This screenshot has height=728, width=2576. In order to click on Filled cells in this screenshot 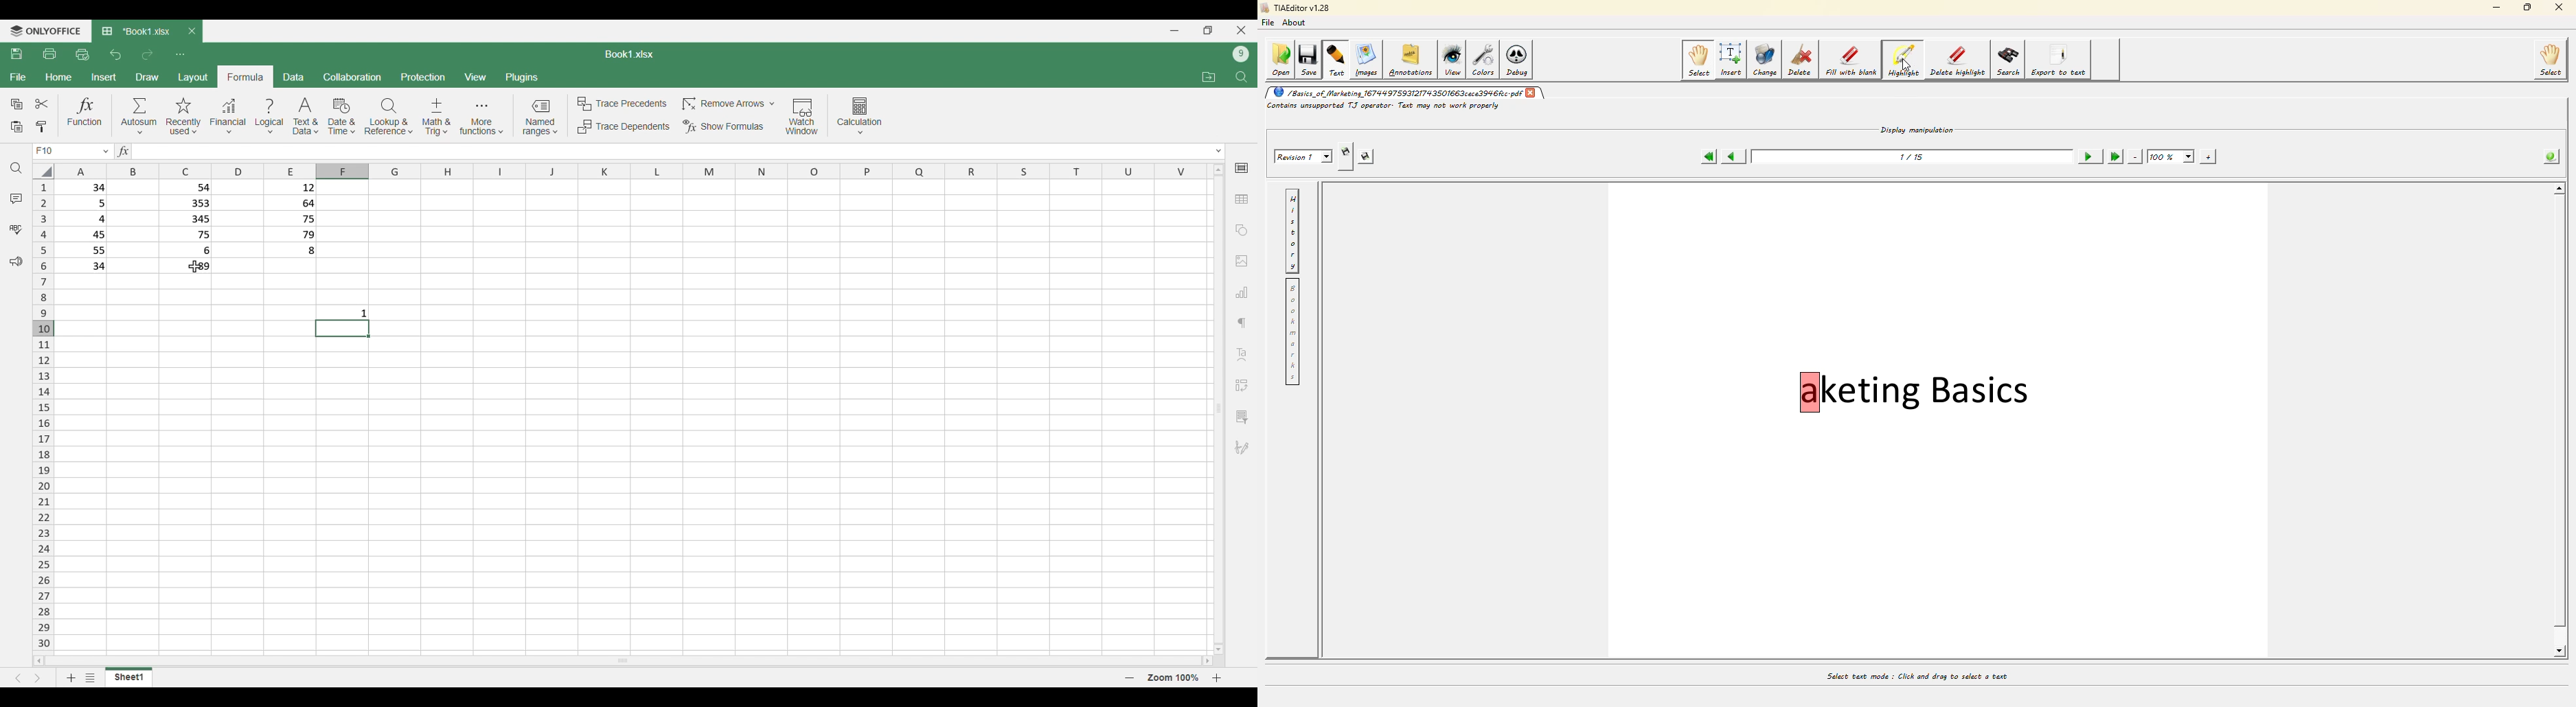, I will do `click(85, 227)`.